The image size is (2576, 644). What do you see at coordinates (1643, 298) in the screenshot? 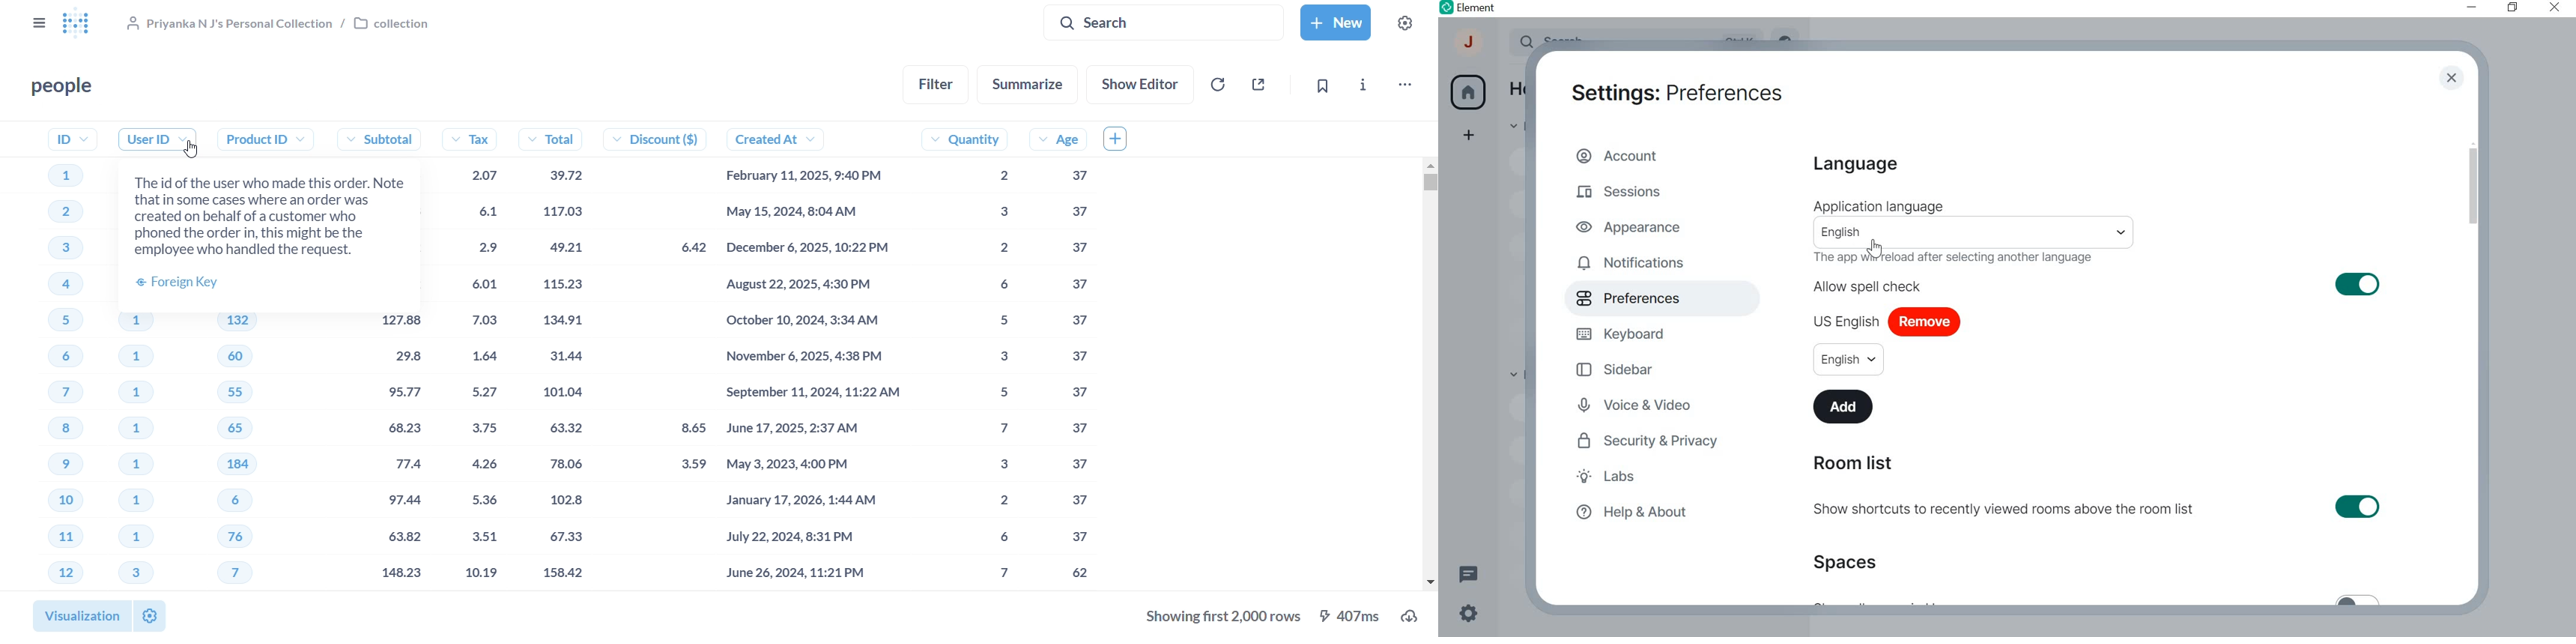
I see `PREFERENCES` at bounding box center [1643, 298].